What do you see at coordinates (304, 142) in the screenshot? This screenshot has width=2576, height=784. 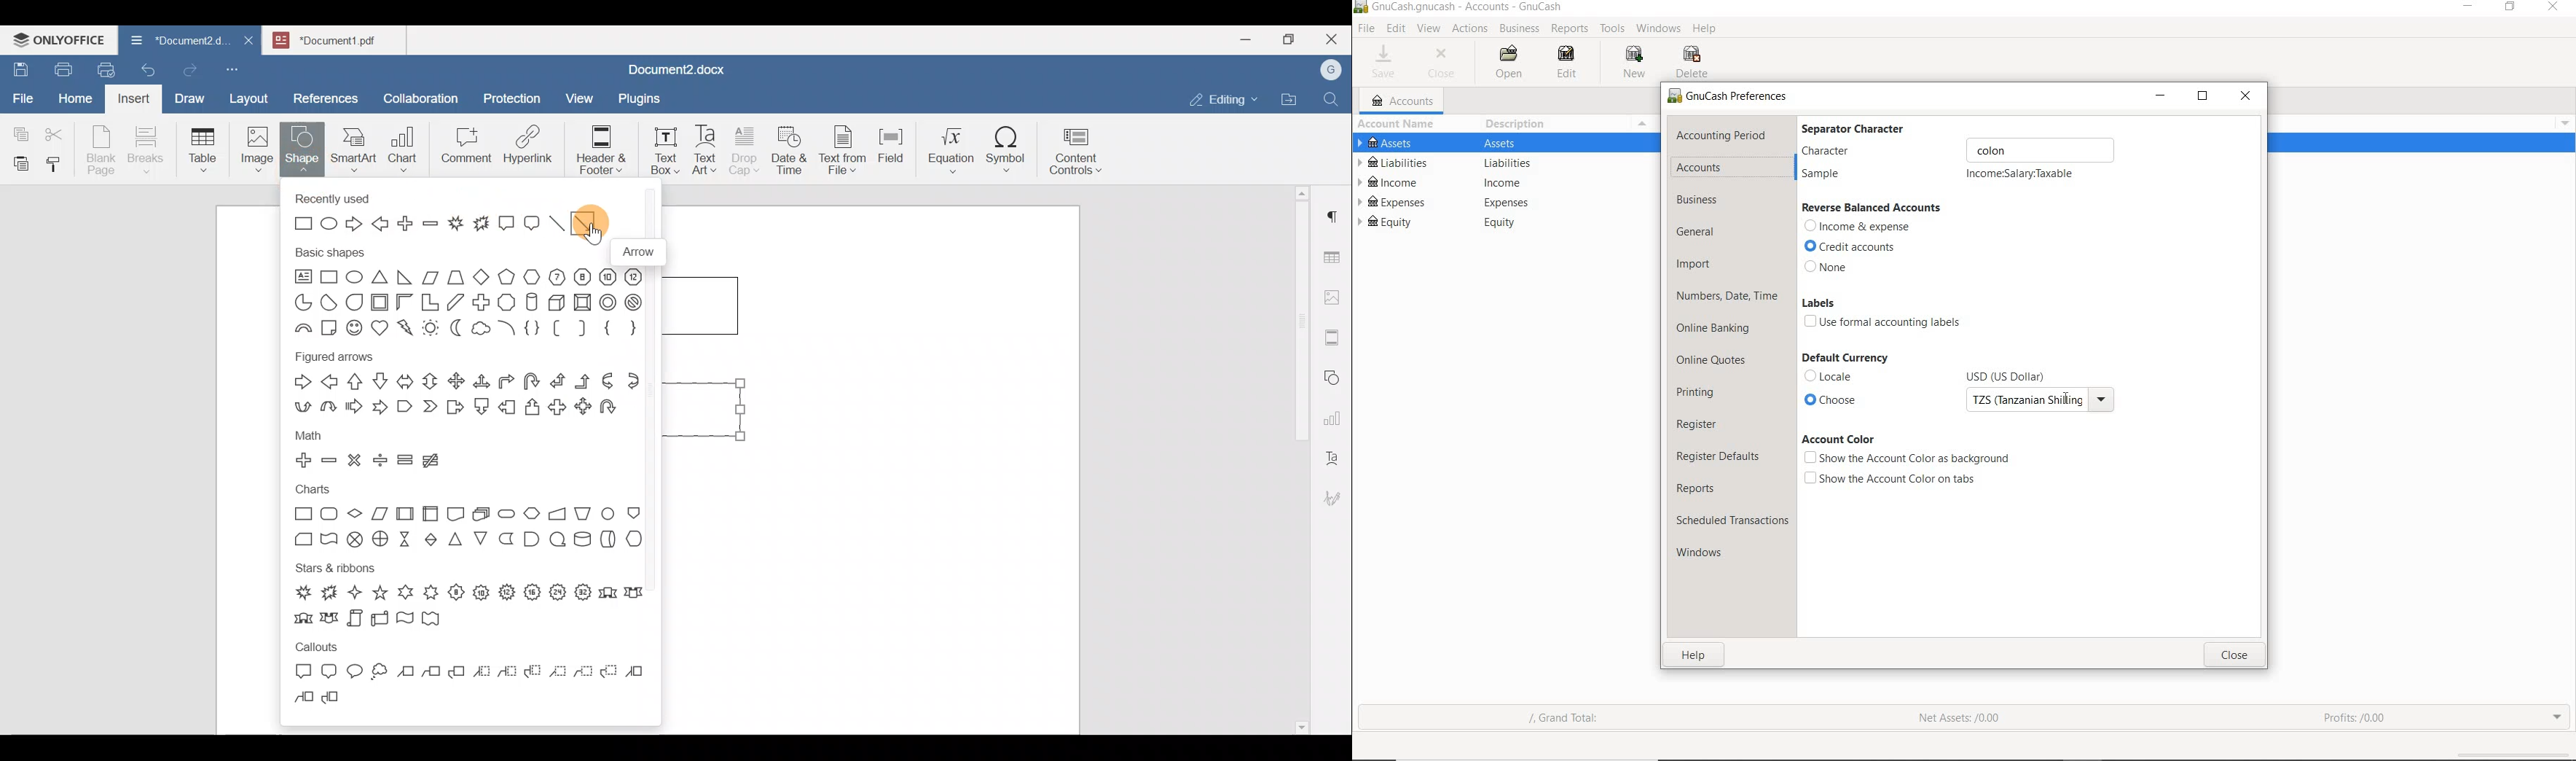 I see `Shape` at bounding box center [304, 142].